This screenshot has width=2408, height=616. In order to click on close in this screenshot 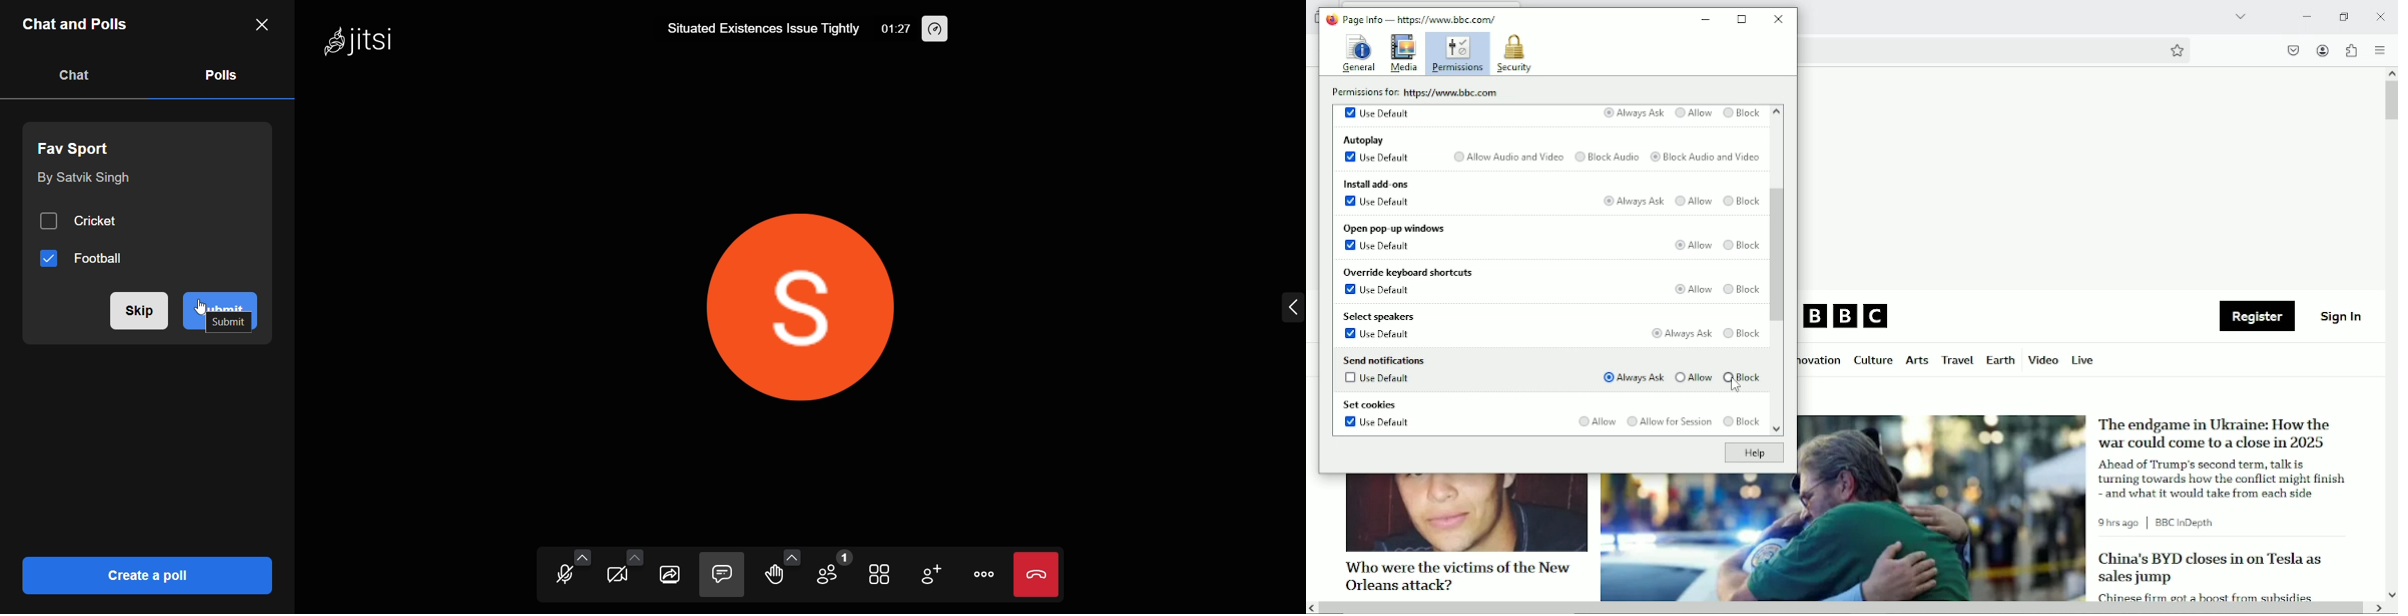, I will do `click(2380, 15)`.